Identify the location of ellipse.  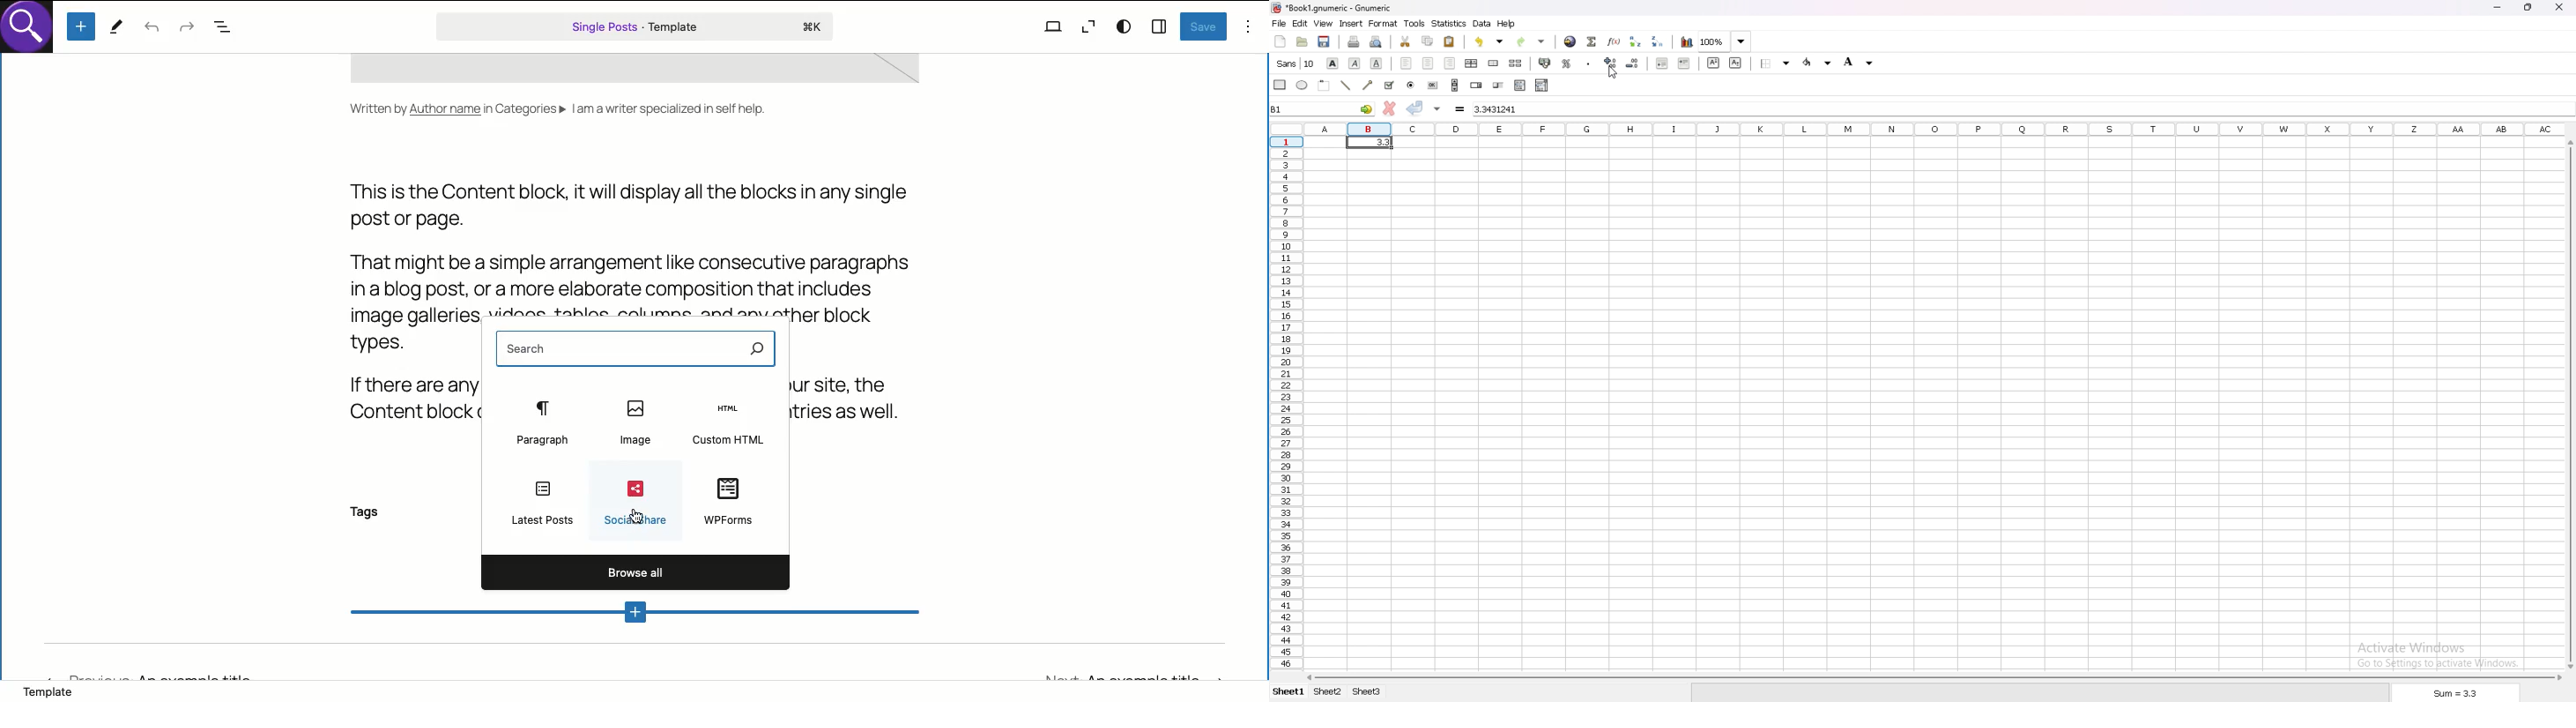
(1301, 86).